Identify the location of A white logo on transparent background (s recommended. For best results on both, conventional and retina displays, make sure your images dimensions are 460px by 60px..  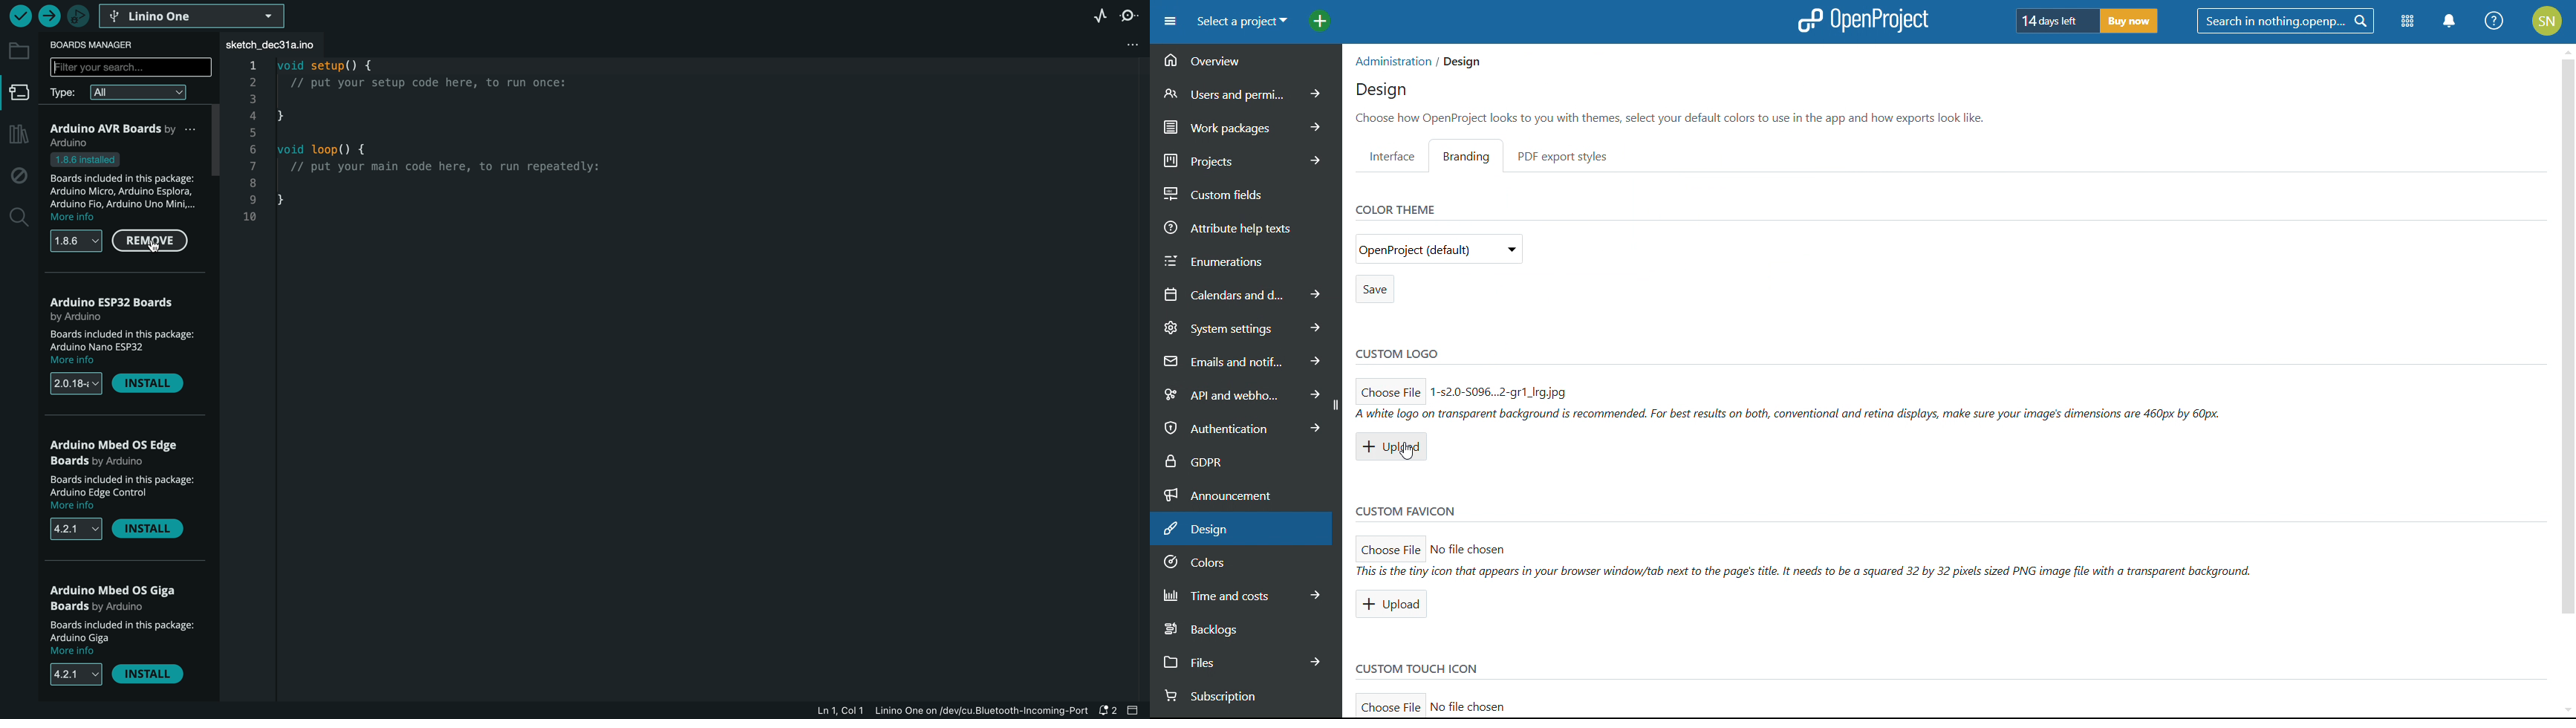
(1790, 414).